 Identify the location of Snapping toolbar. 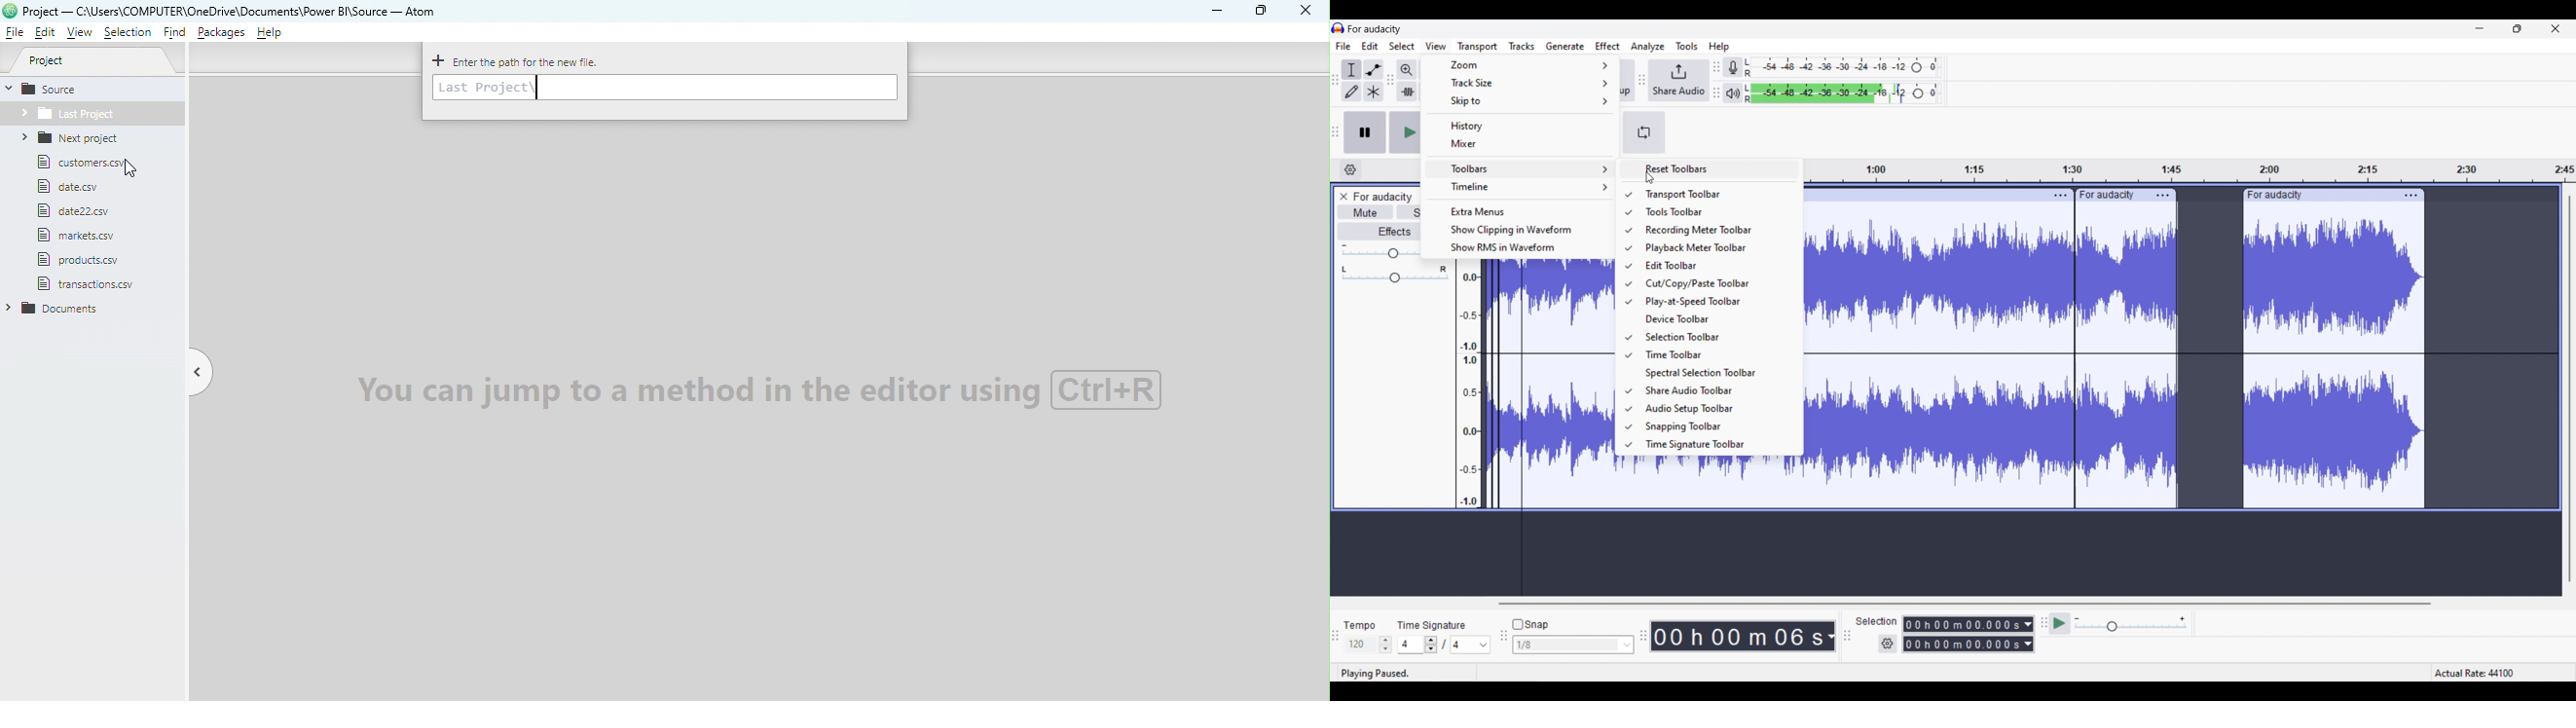
(1716, 427).